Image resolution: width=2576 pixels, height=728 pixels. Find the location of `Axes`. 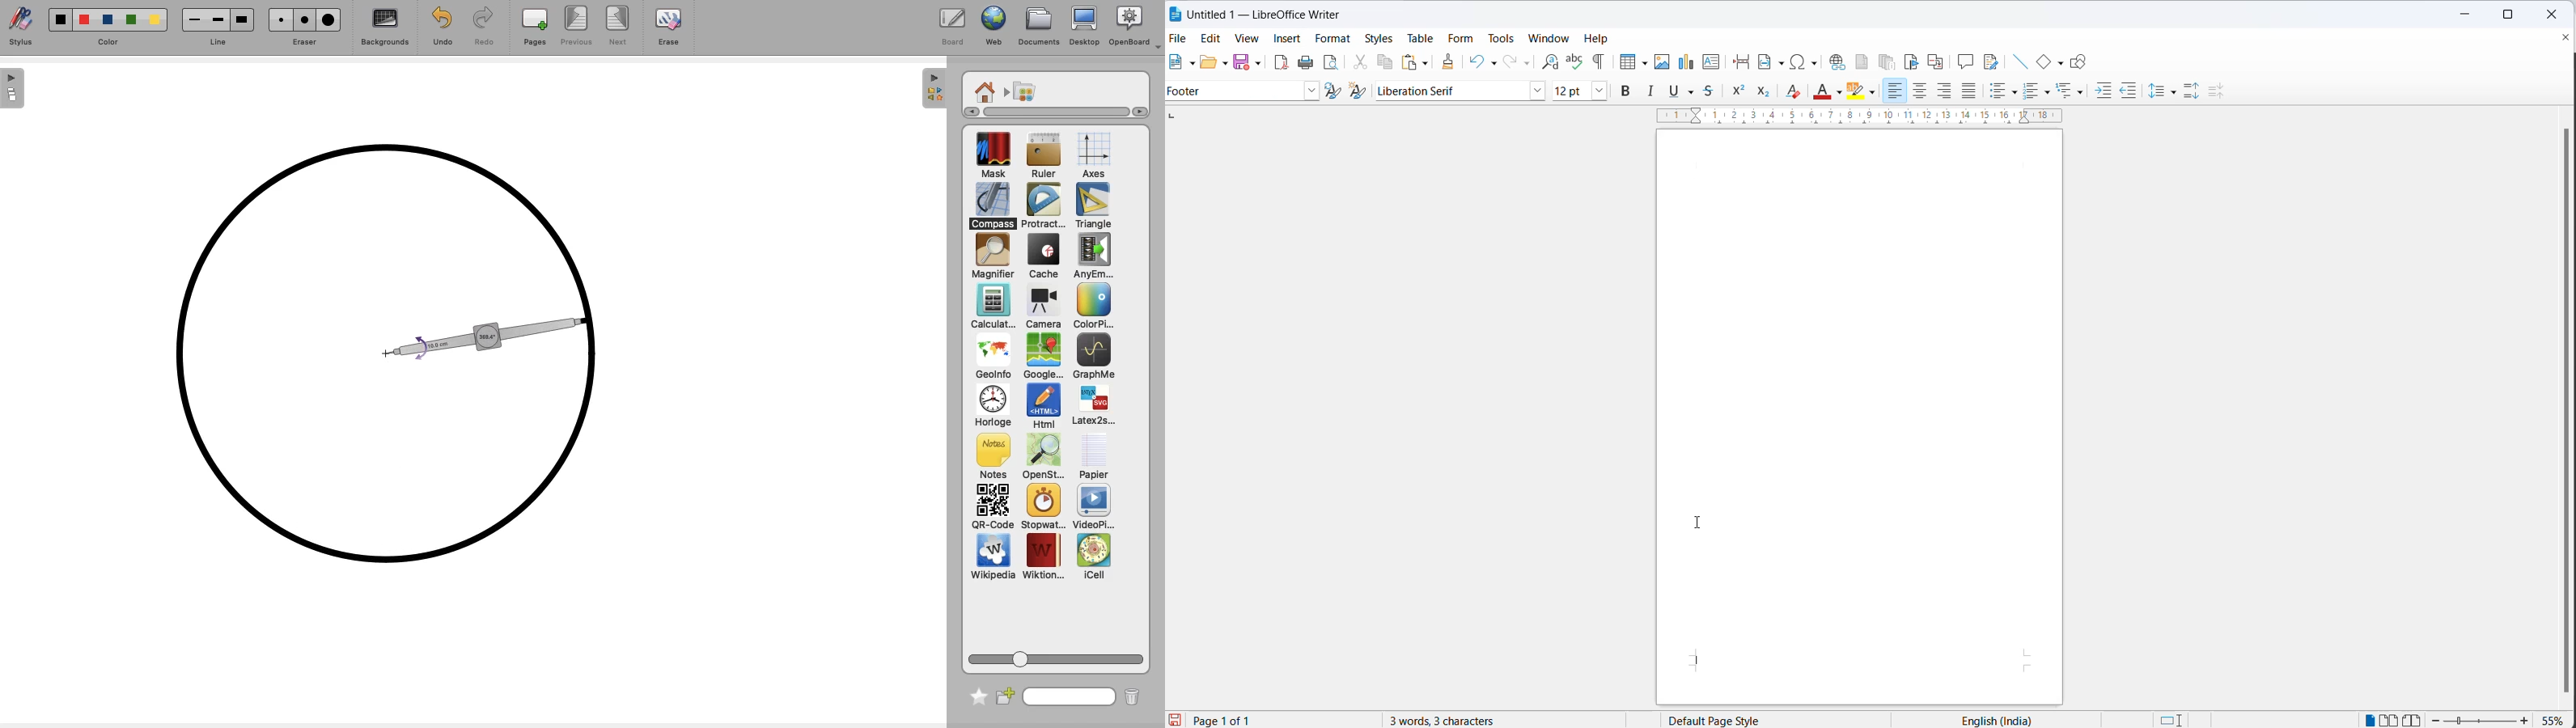

Axes is located at coordinates (1094, 156).